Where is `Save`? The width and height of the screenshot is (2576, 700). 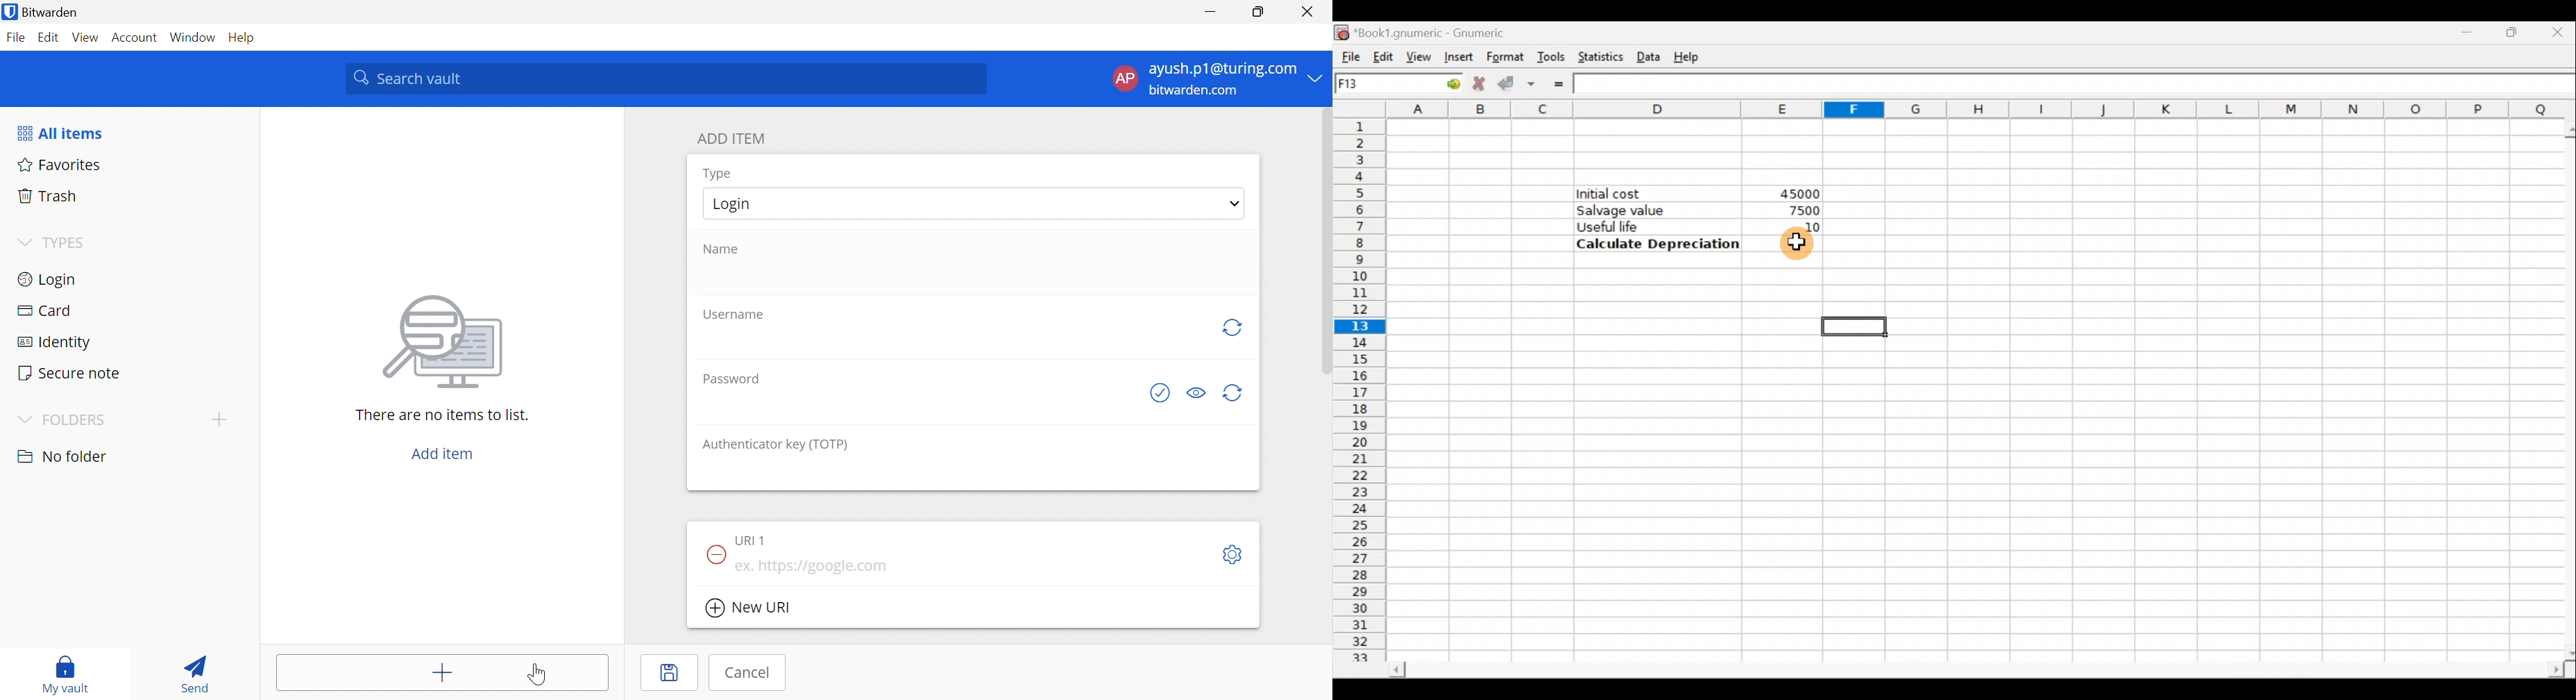
Save is located at coordinates (671, 673).